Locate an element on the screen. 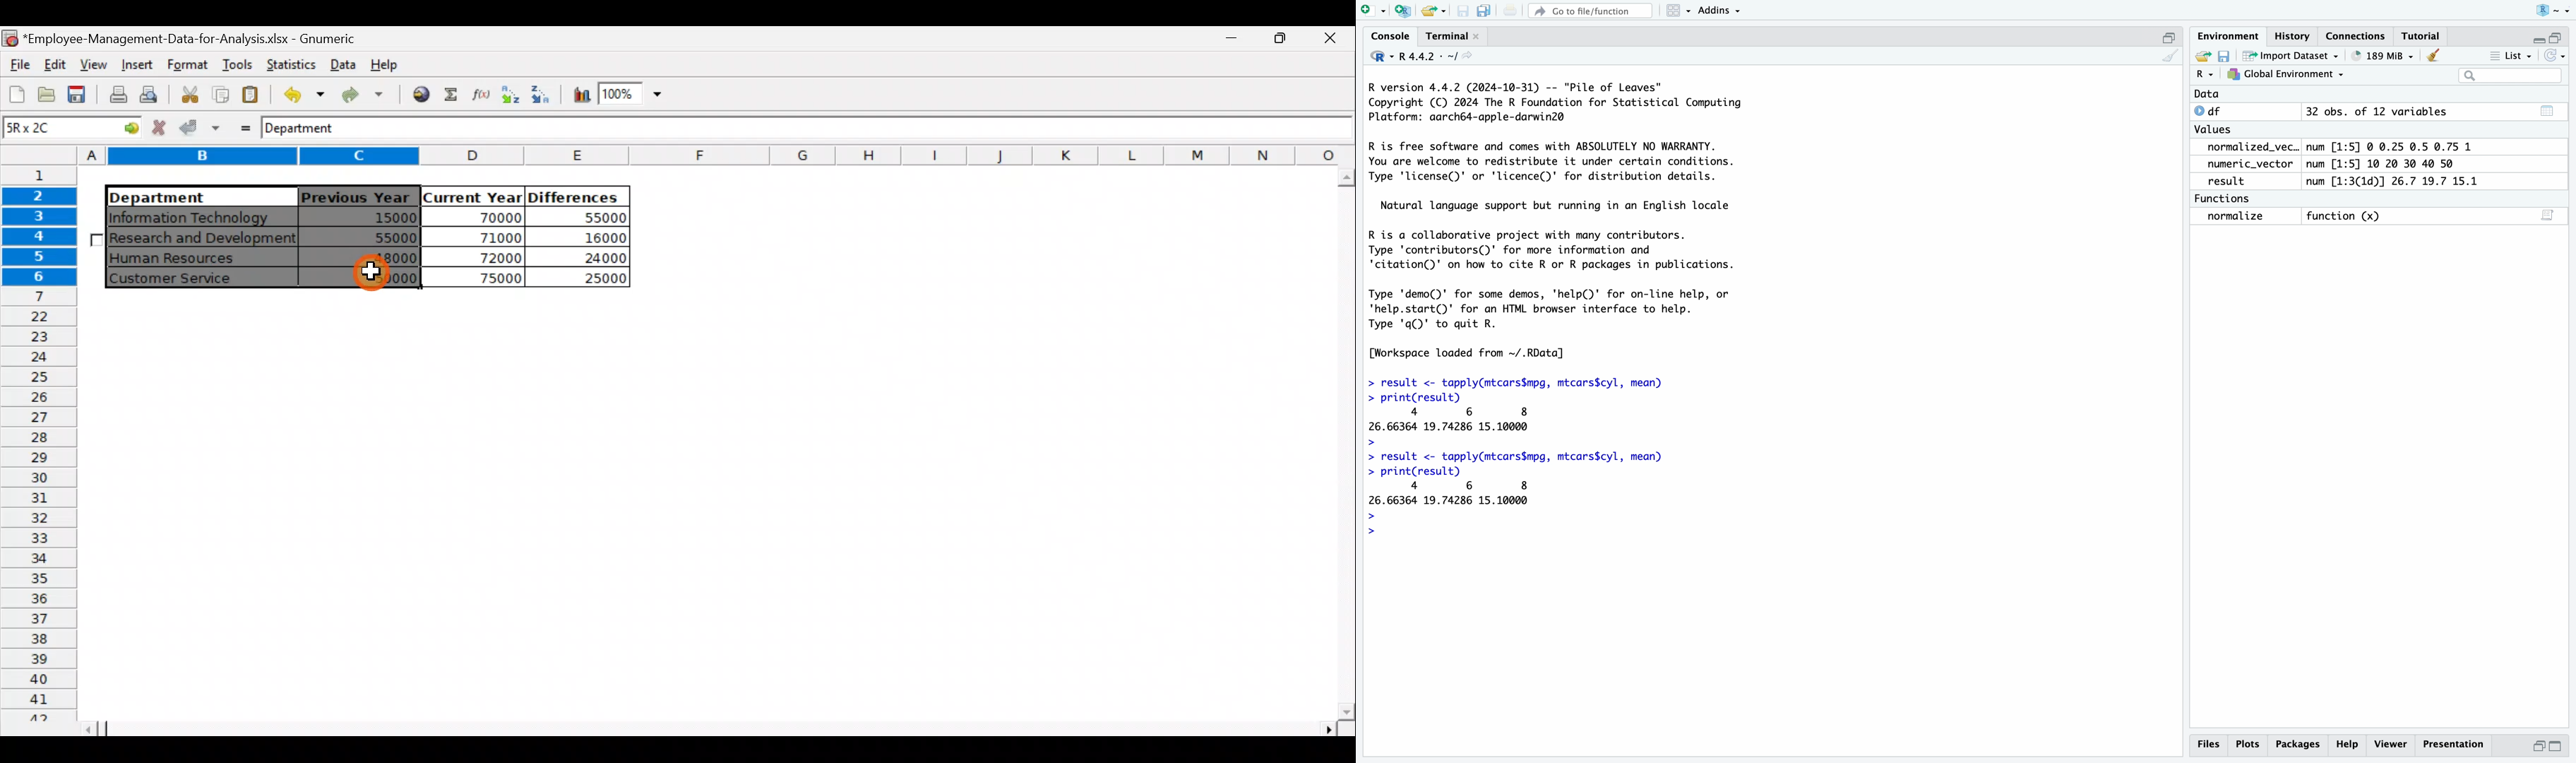 The image size is (2576, 784). Create a project is located at coordinates (1402, 11).